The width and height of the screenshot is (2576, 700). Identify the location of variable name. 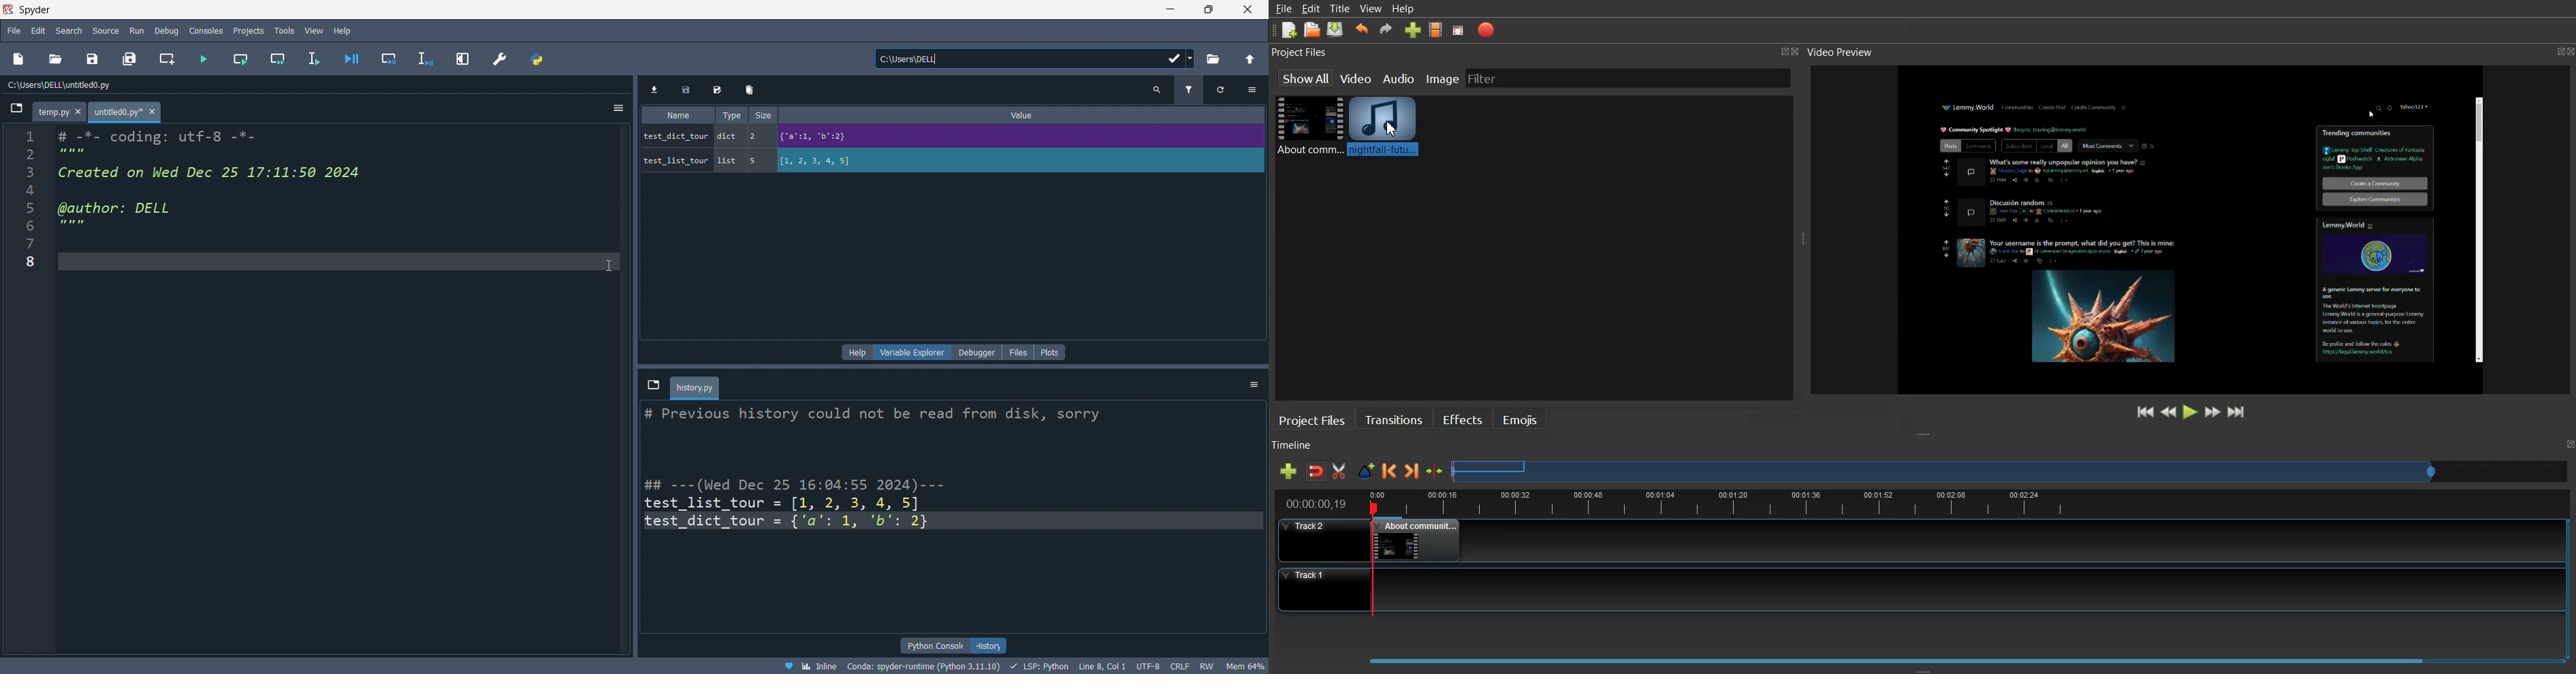
(675, 159).